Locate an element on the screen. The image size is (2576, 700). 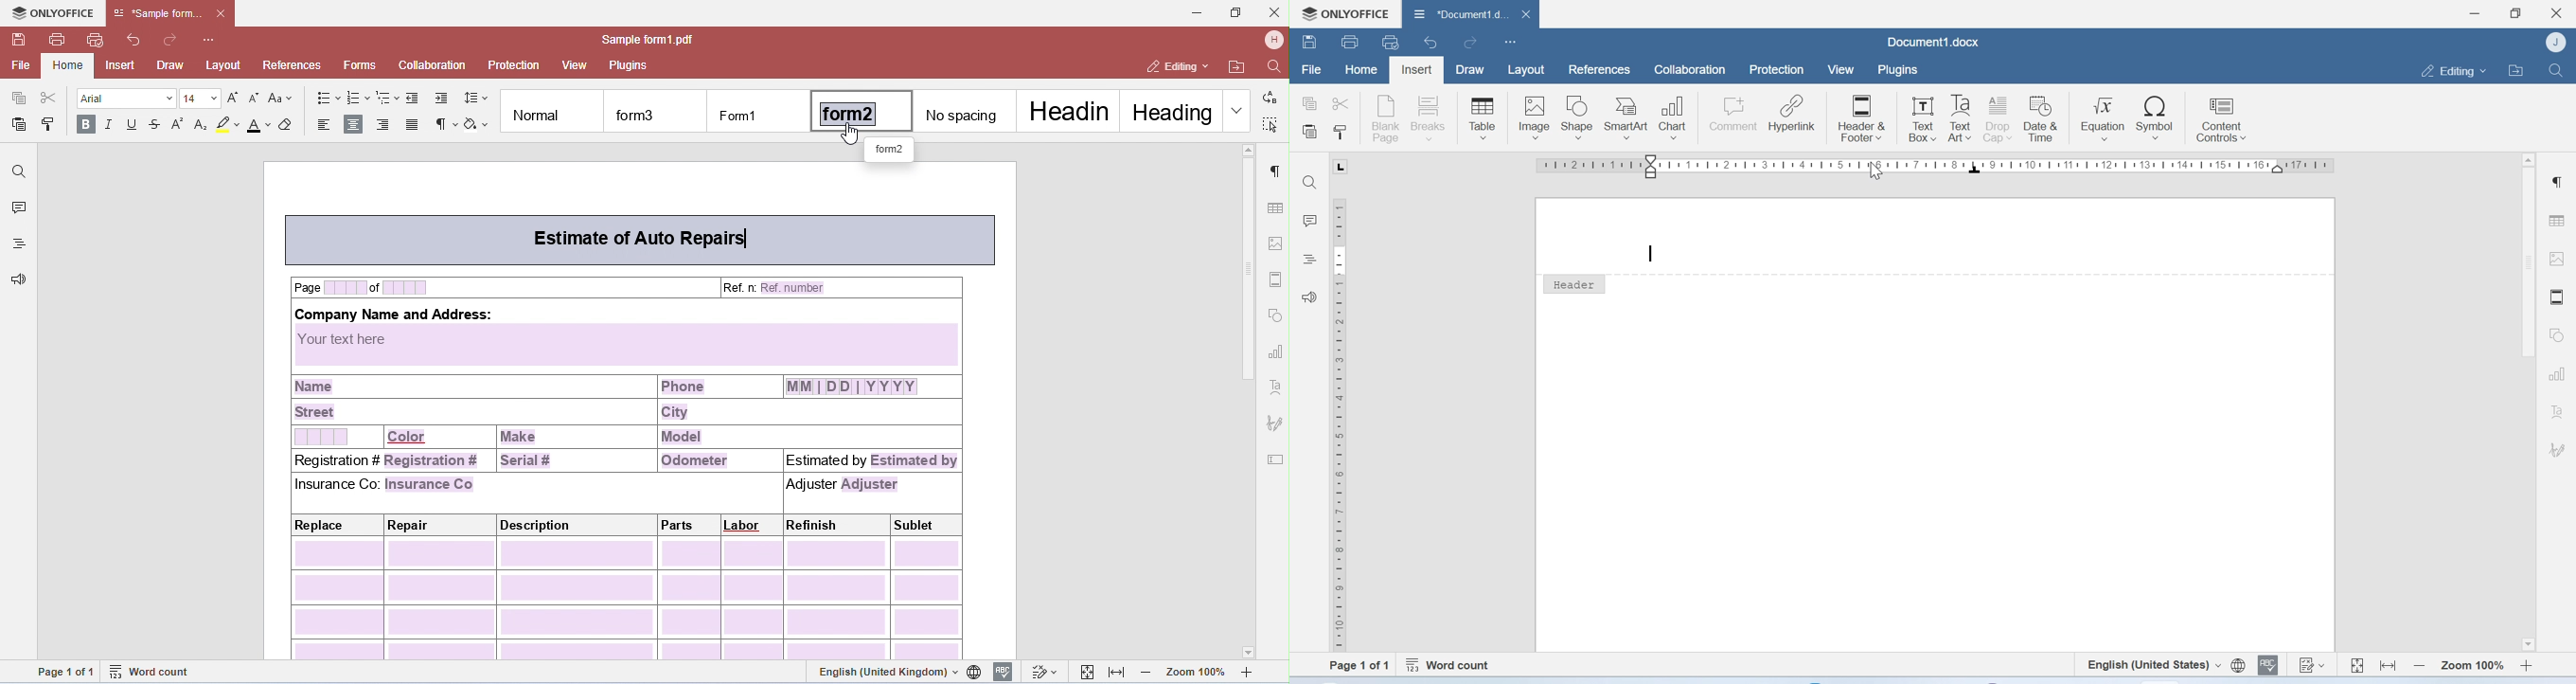
Zoom in is located at coordinates (2526, 664).